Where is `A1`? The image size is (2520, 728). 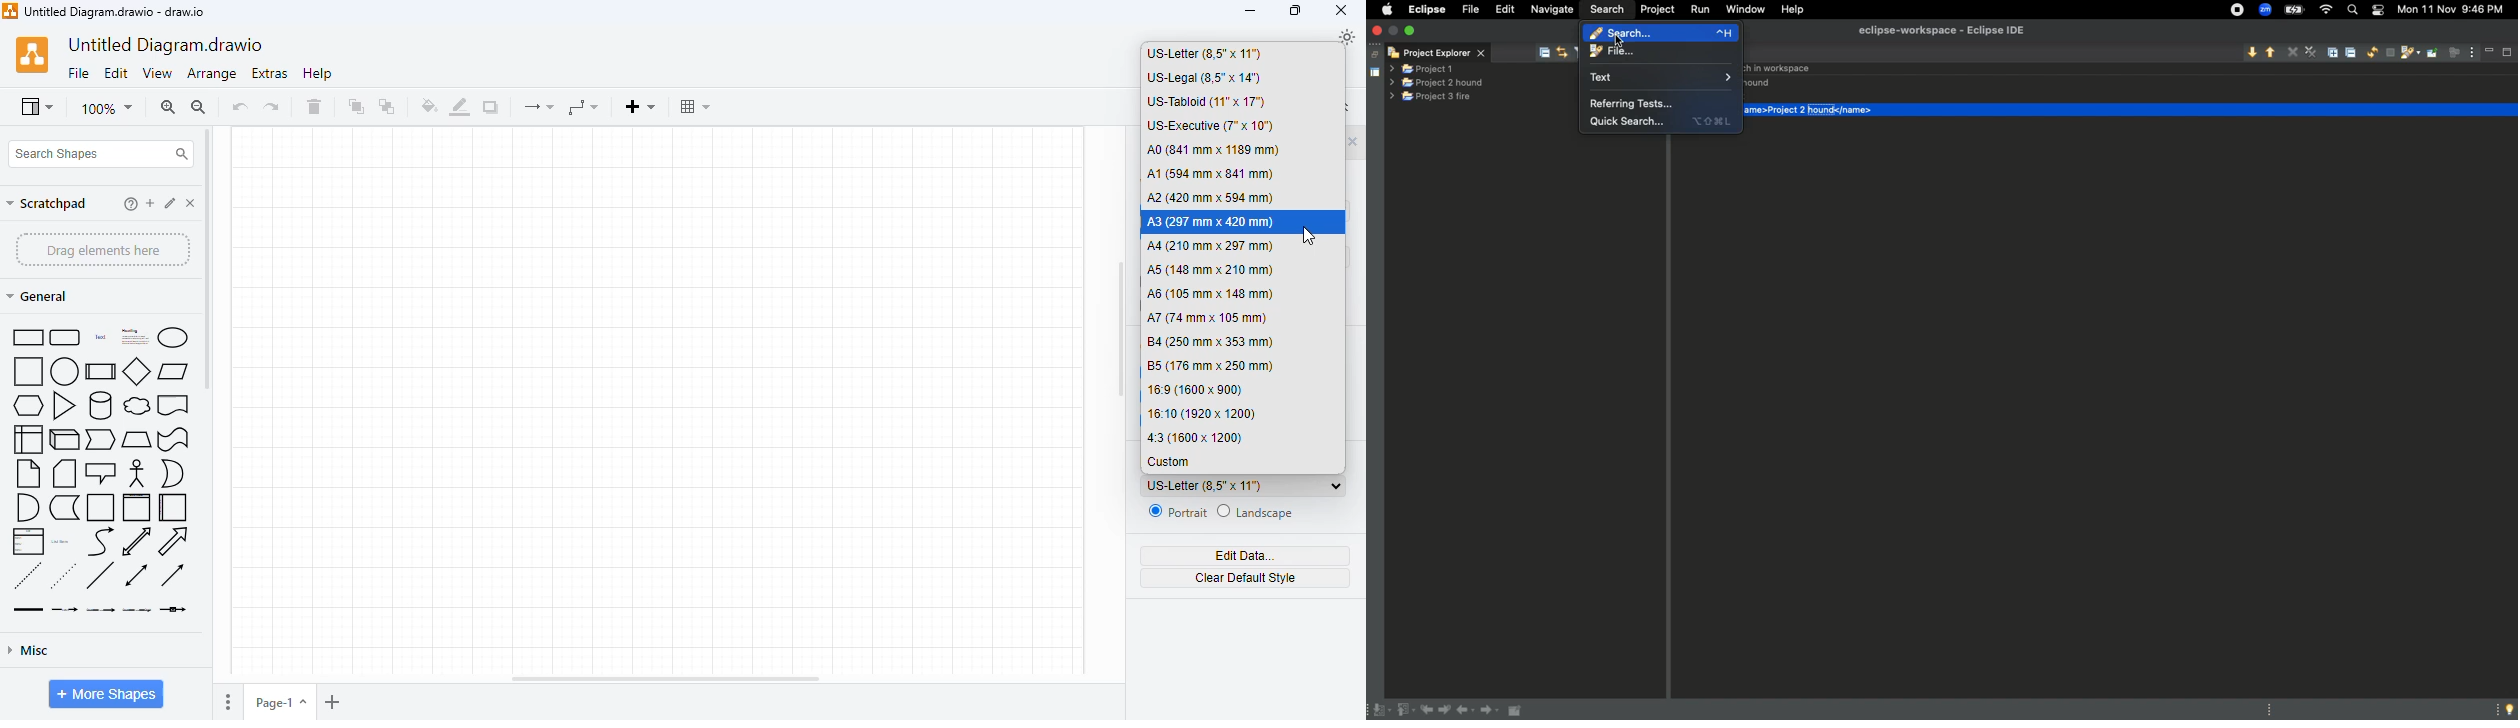 A1 is located at coordinates (1211, 174).